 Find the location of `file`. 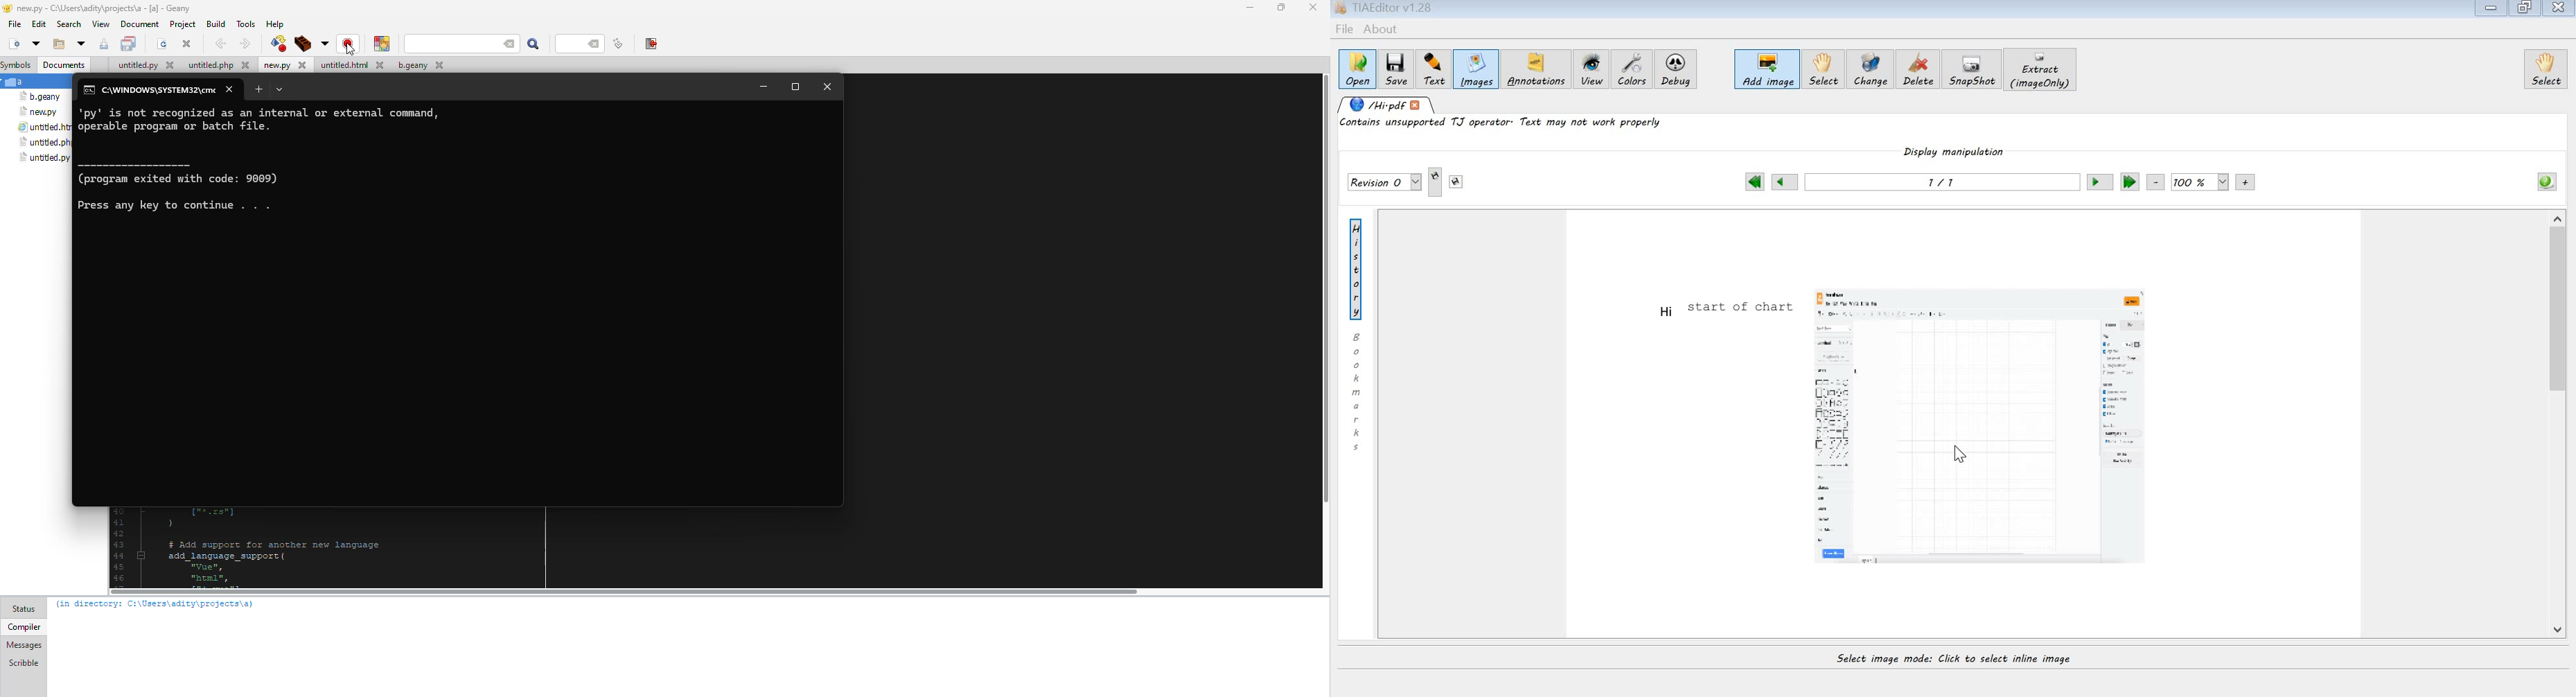

file is located at coordinates (42, 98).